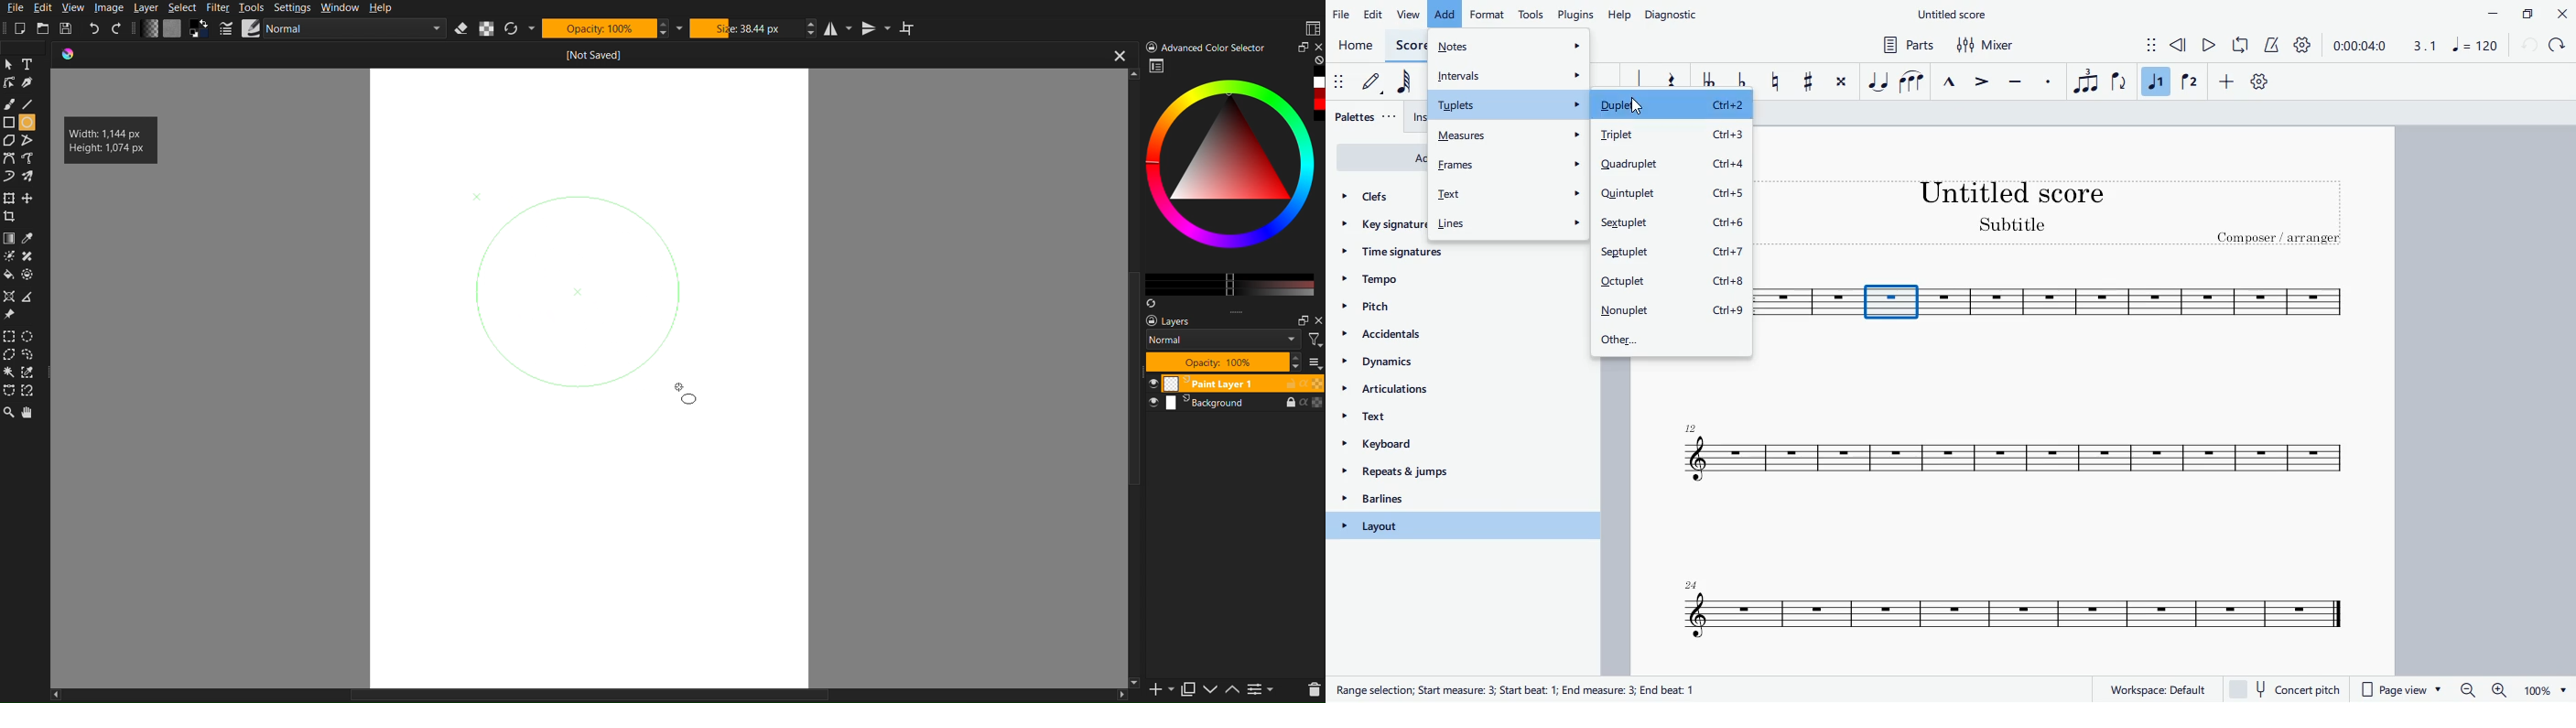 This screenshot has height=728, width=2576. Describe the element at coordinates (9, 335) in the screenshot. I see `Selection Tools` at that location.